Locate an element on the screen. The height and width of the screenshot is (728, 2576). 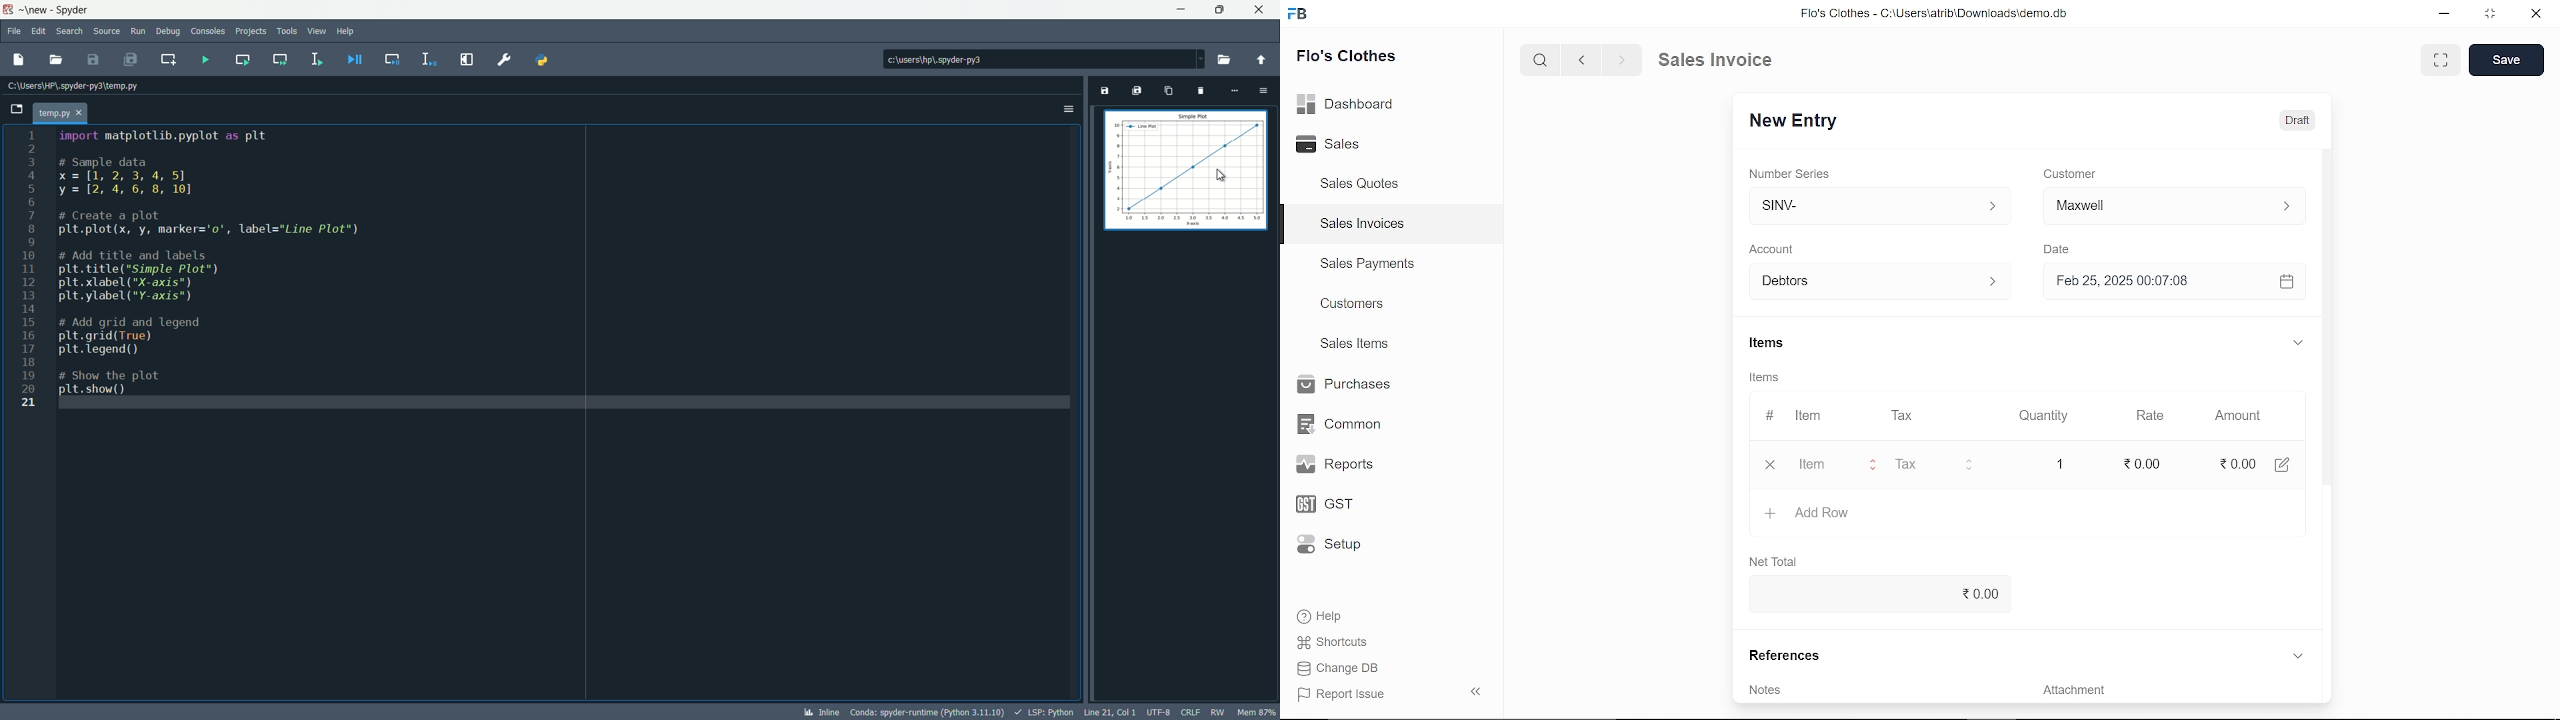
remove plot is located at coordinates (1199, 93).